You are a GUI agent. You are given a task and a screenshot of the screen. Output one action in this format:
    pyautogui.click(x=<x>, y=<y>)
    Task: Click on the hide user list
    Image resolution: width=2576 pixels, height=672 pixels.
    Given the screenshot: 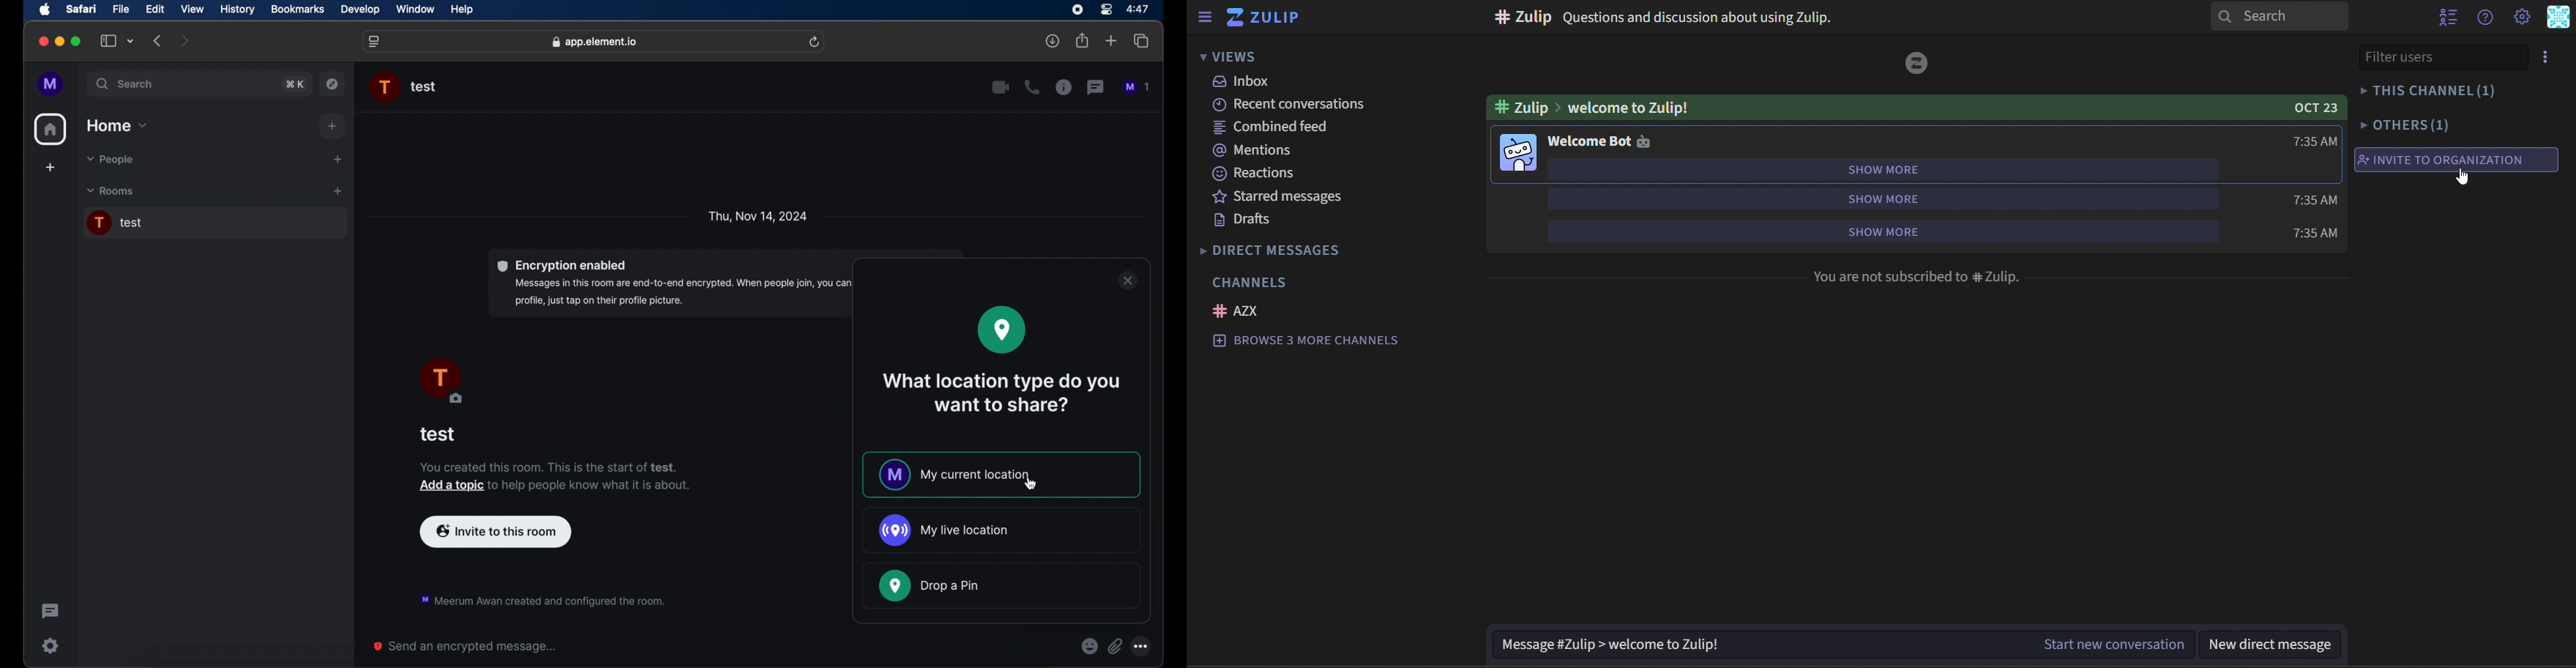 What is the action you would take?
    pyautogui.click(x=2444, y=20)
    